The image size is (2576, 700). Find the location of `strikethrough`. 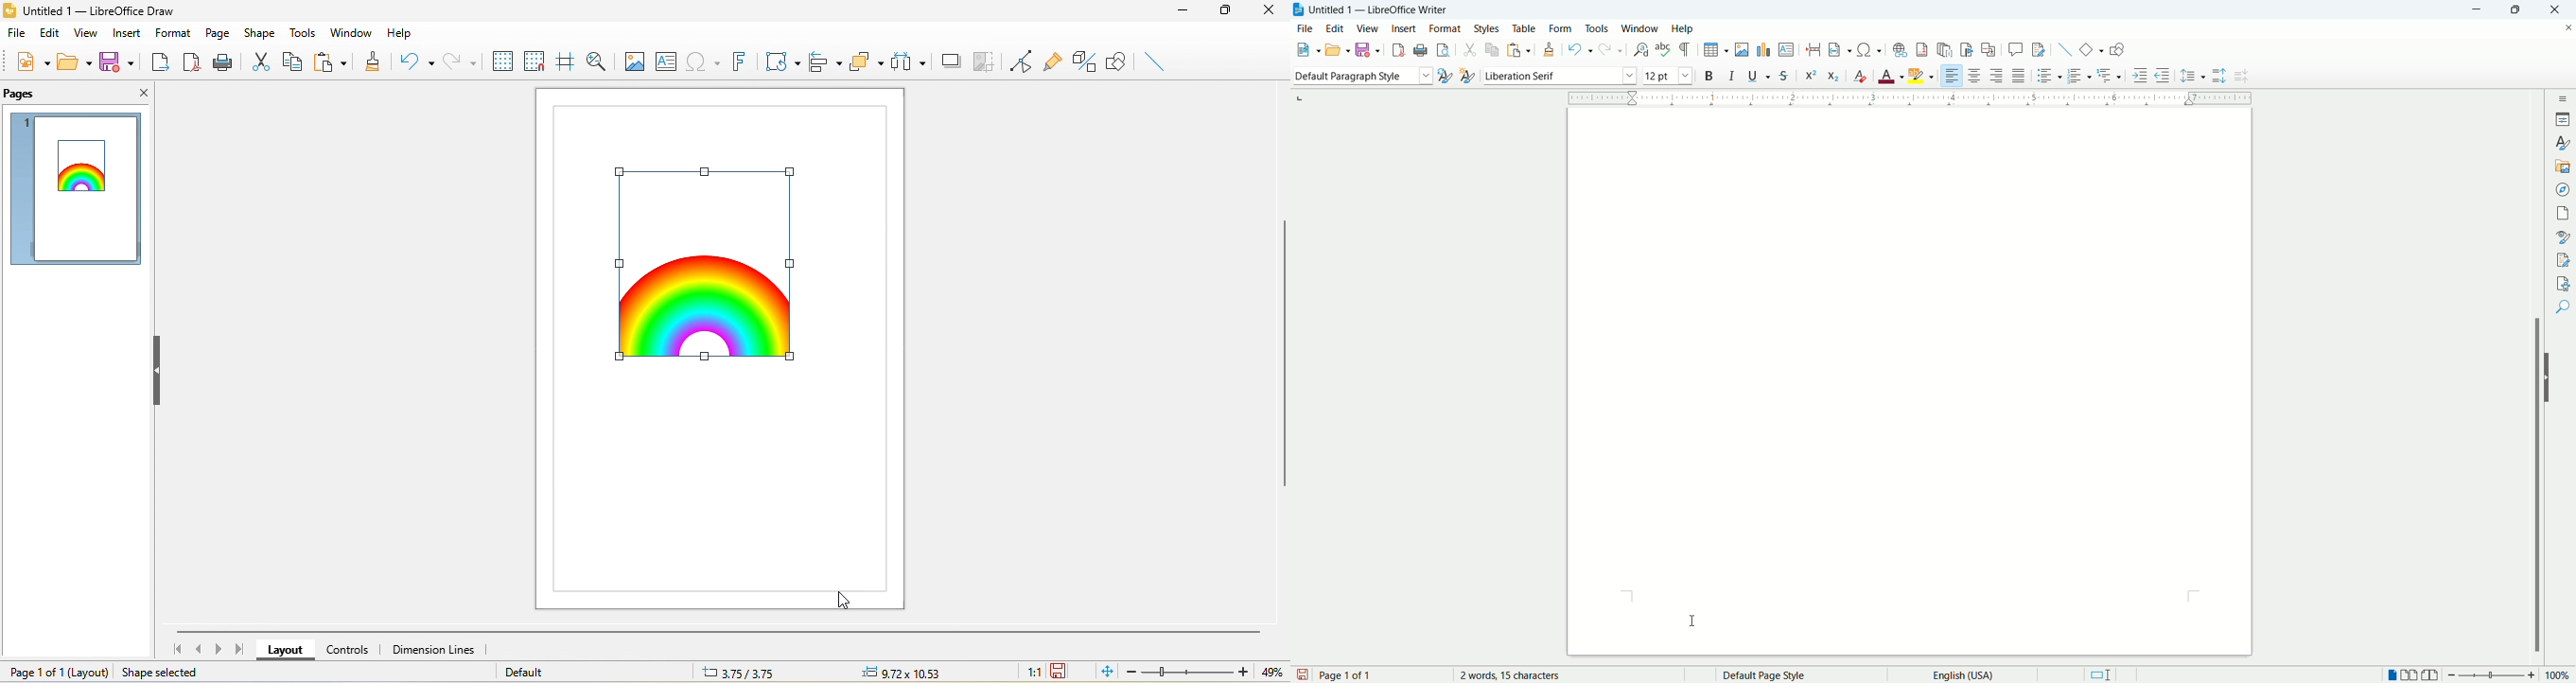

strikethrough is located at coordinates (1784, 77).